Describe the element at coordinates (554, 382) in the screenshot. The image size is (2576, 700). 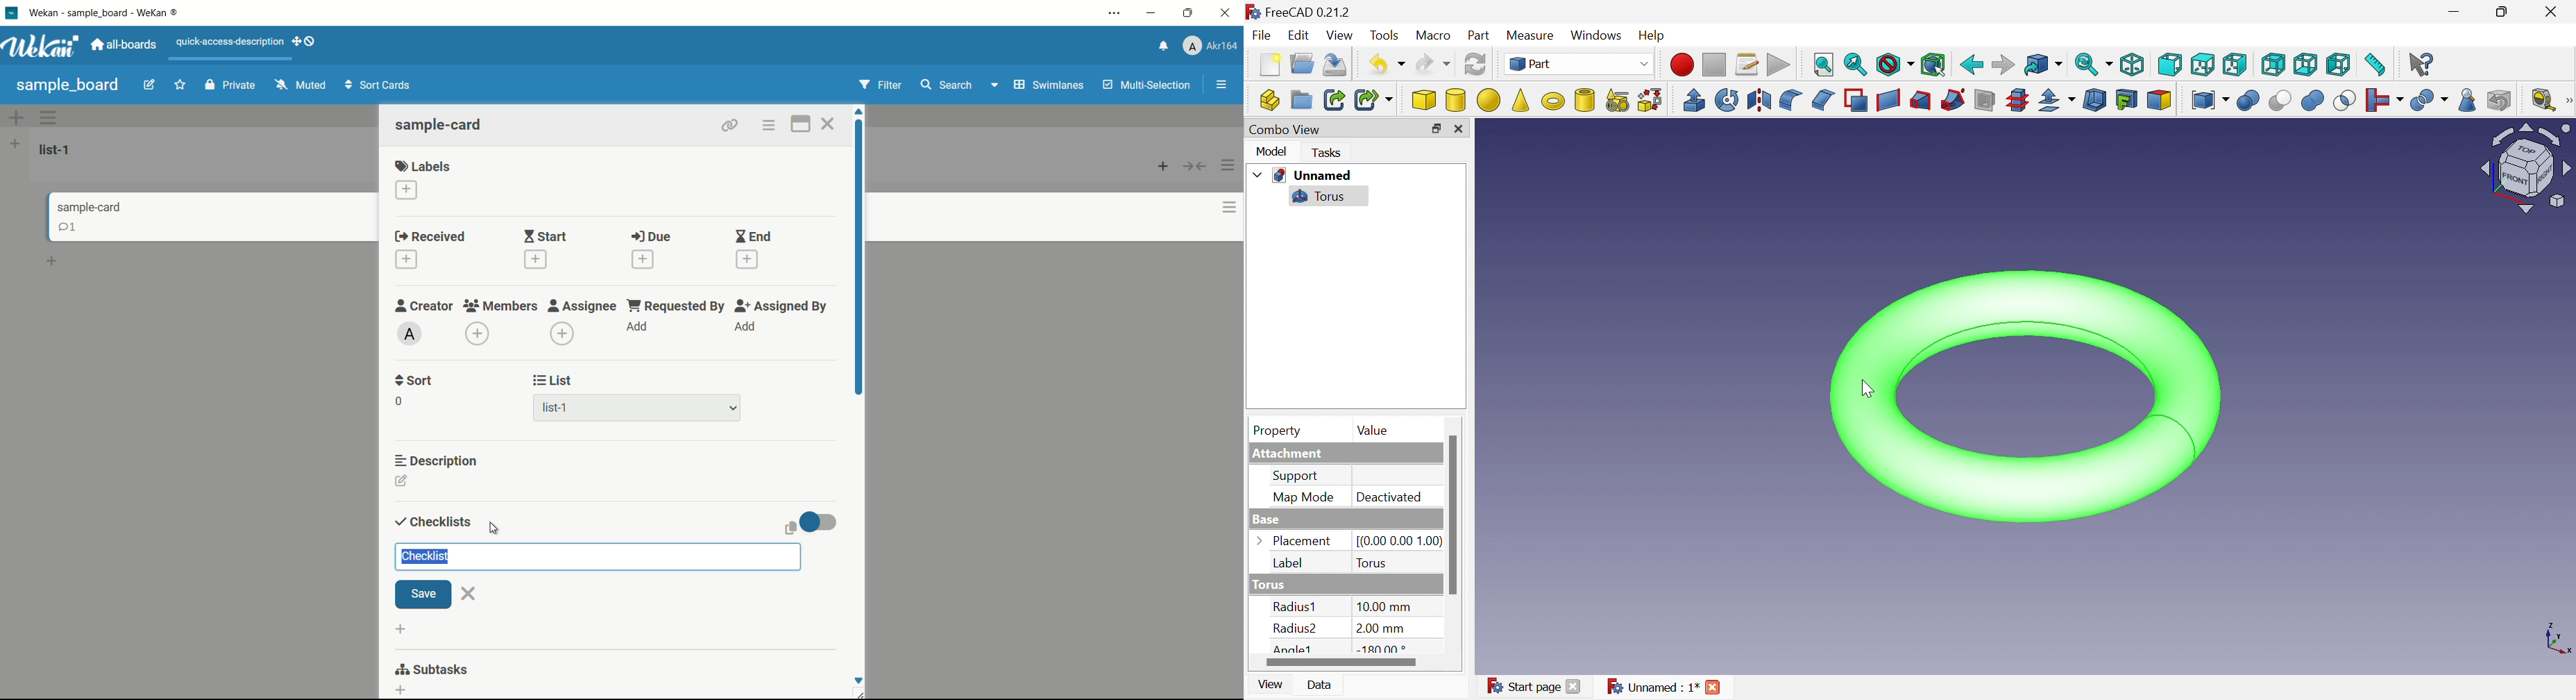
I see `list` at that location.